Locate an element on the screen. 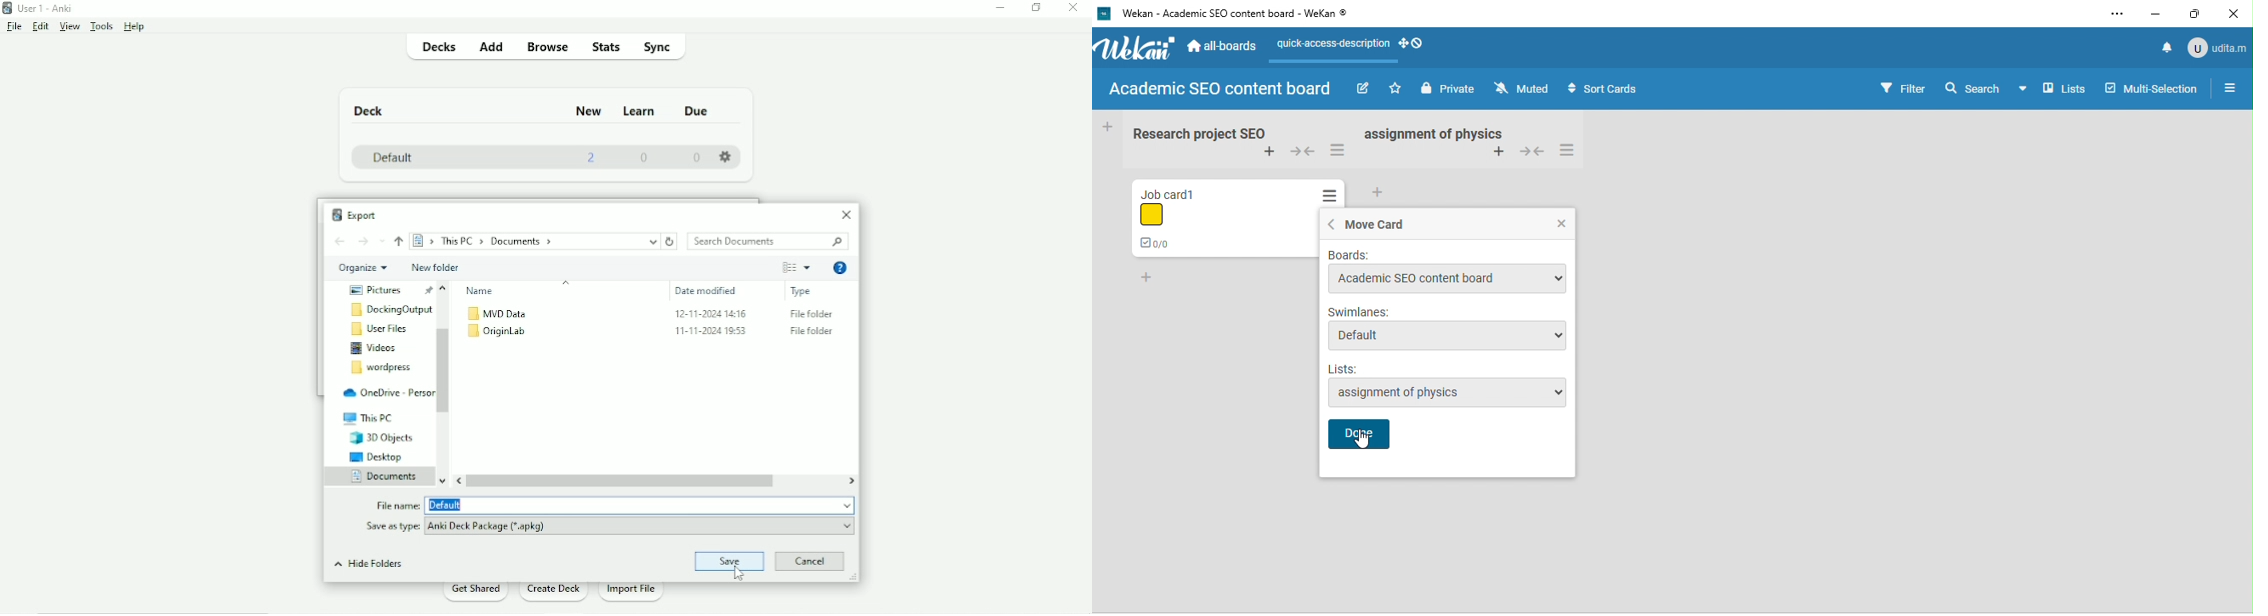 The height and width of the screenshot is (616, 2268). User Files is located at coordinates (382, 327).